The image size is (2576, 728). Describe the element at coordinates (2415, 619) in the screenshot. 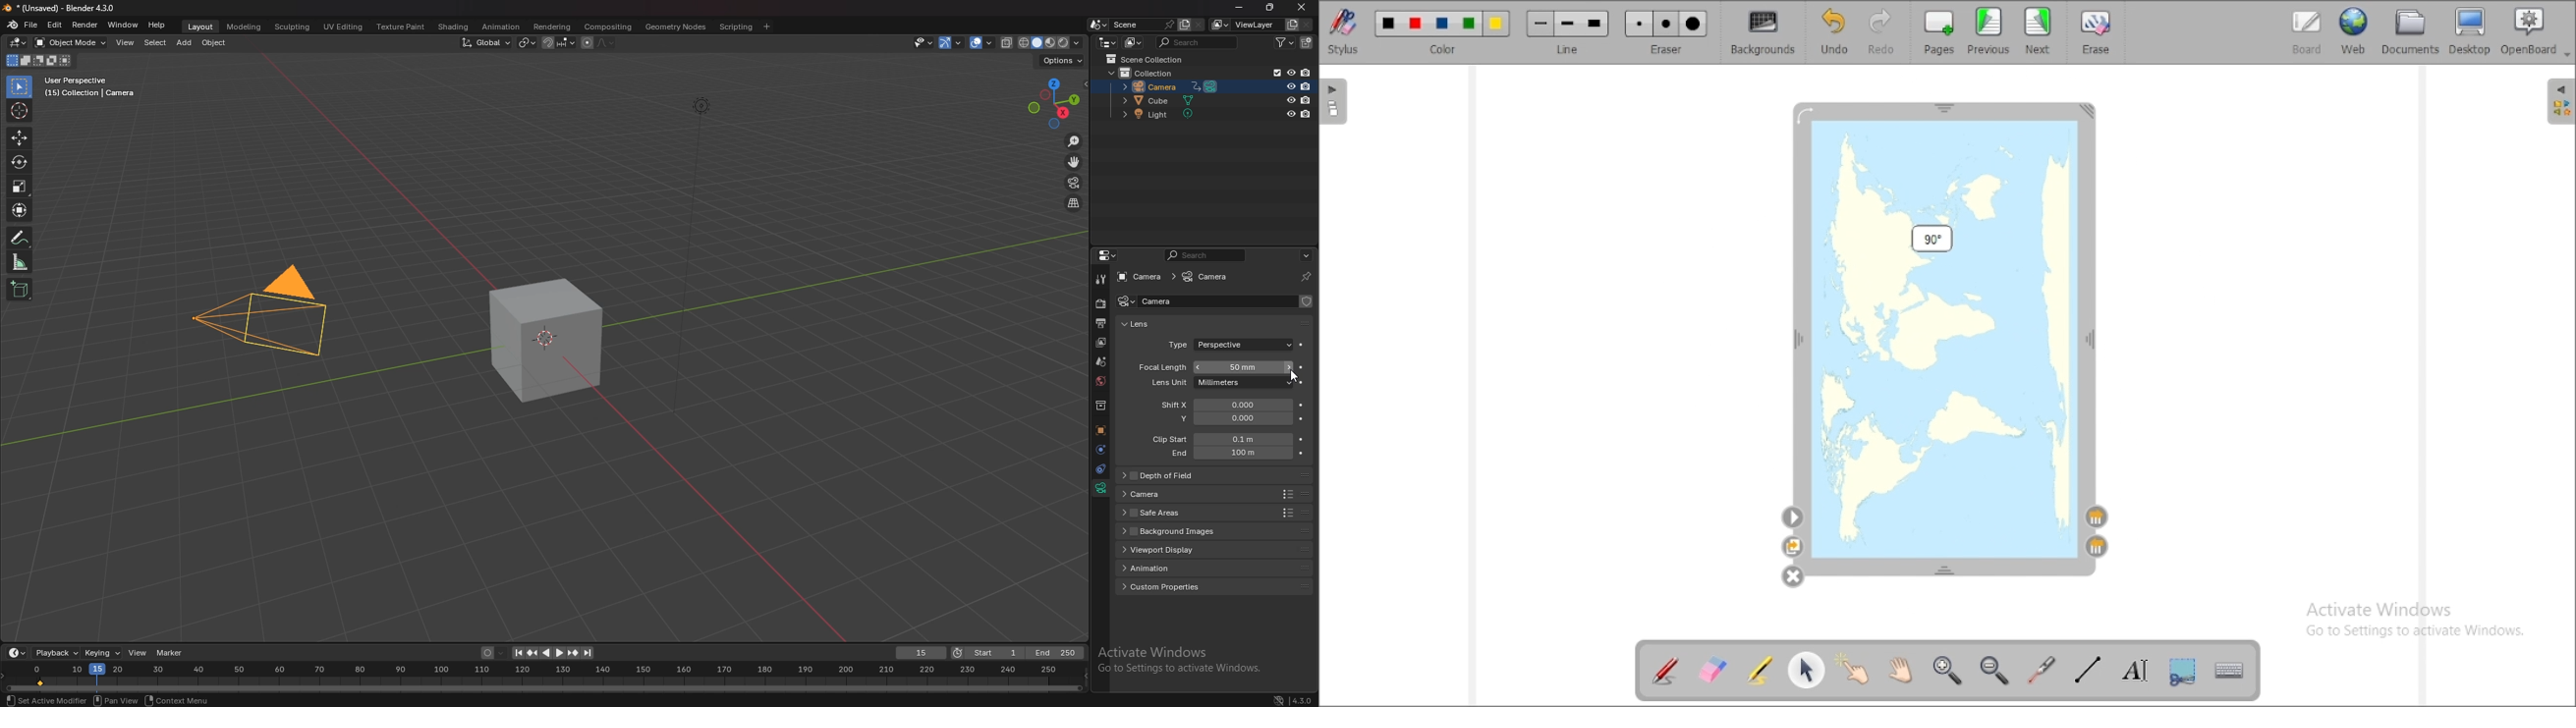

I see `Activate Windows
Go to Settings to activate Windows.` at that location.